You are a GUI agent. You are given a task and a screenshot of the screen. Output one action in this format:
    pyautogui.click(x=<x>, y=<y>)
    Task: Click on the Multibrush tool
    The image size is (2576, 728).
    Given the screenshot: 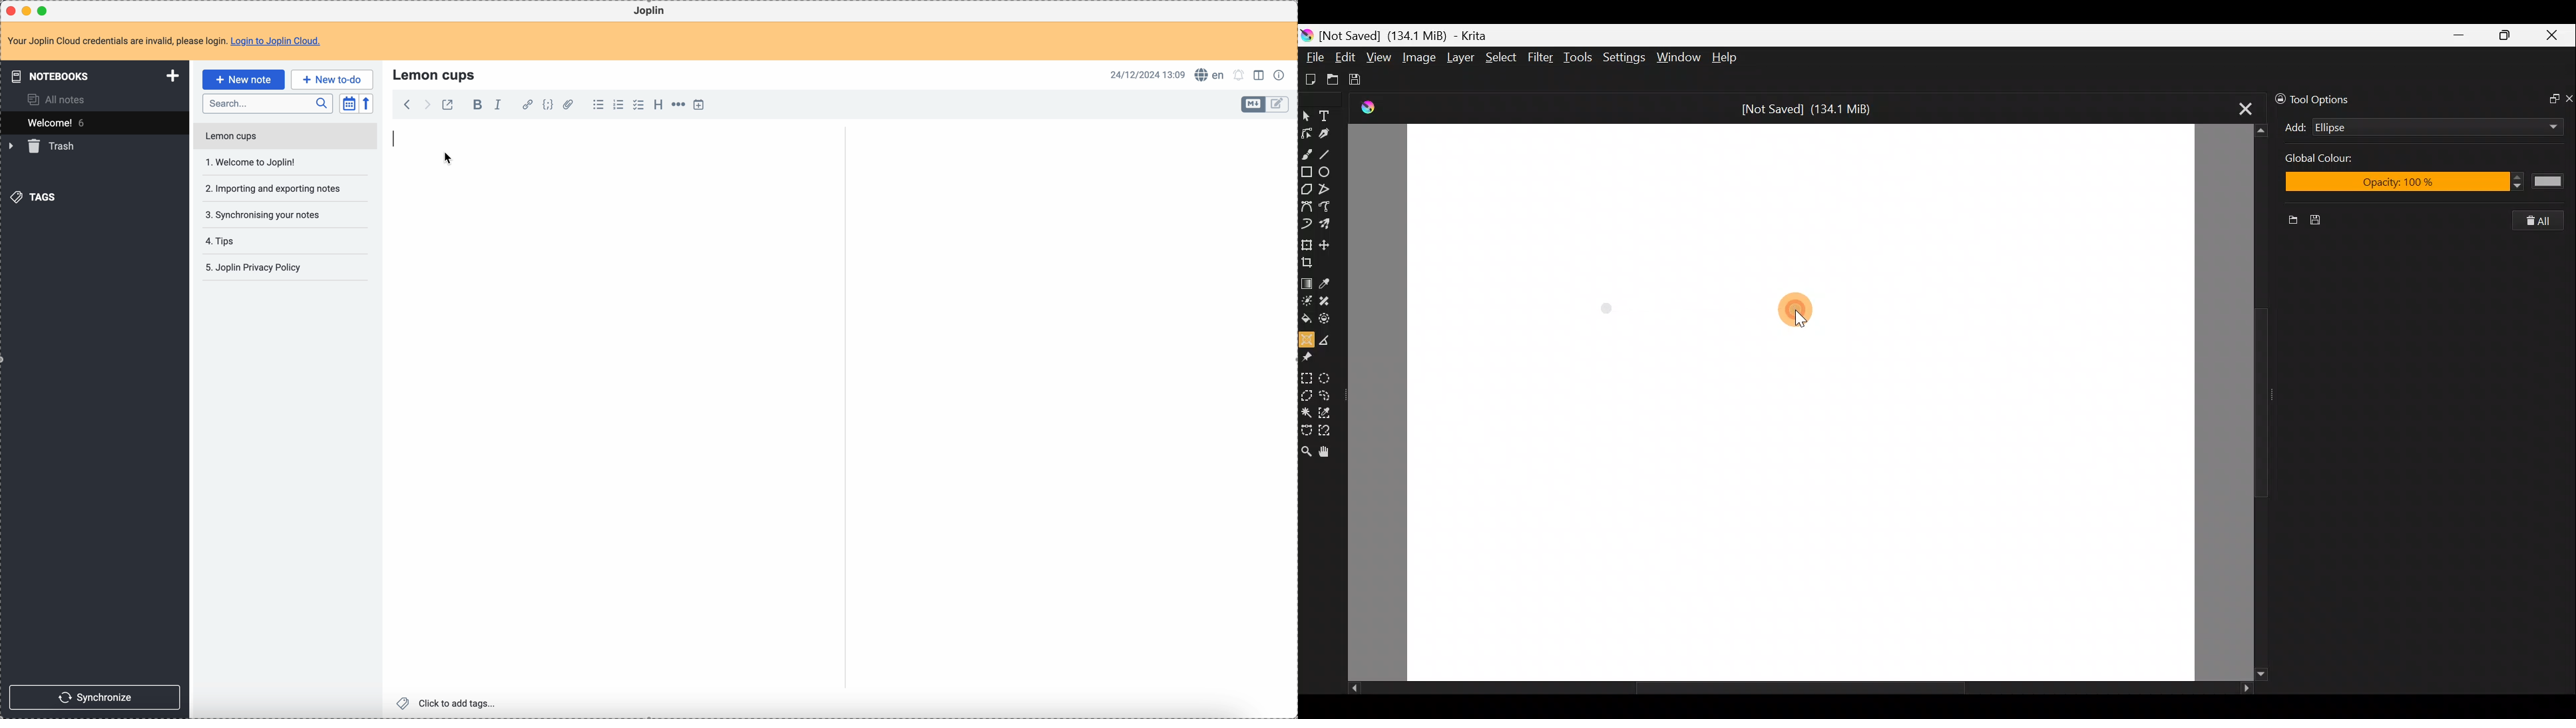 What is the action you would take?
    pyautogui.click(x=1327, y=226)
    